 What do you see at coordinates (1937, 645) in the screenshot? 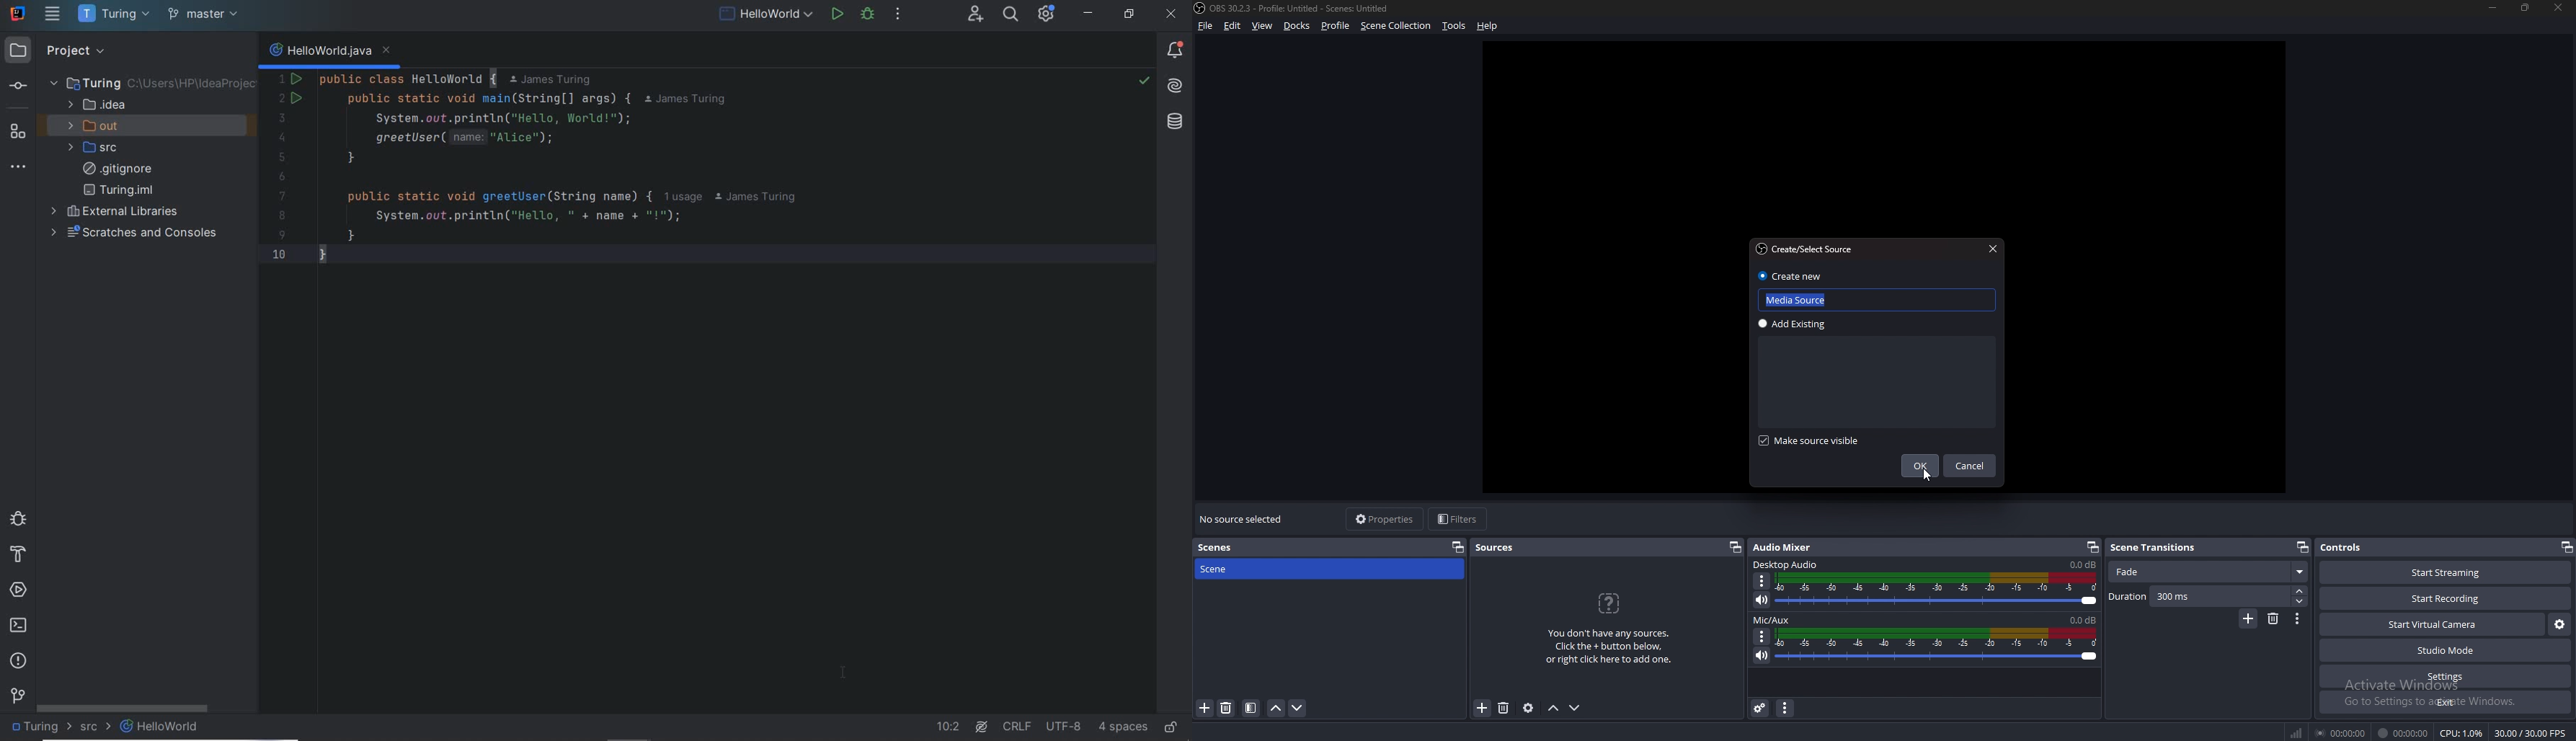
I see ` mic Soundbar` at bounding box center [1937, 645].